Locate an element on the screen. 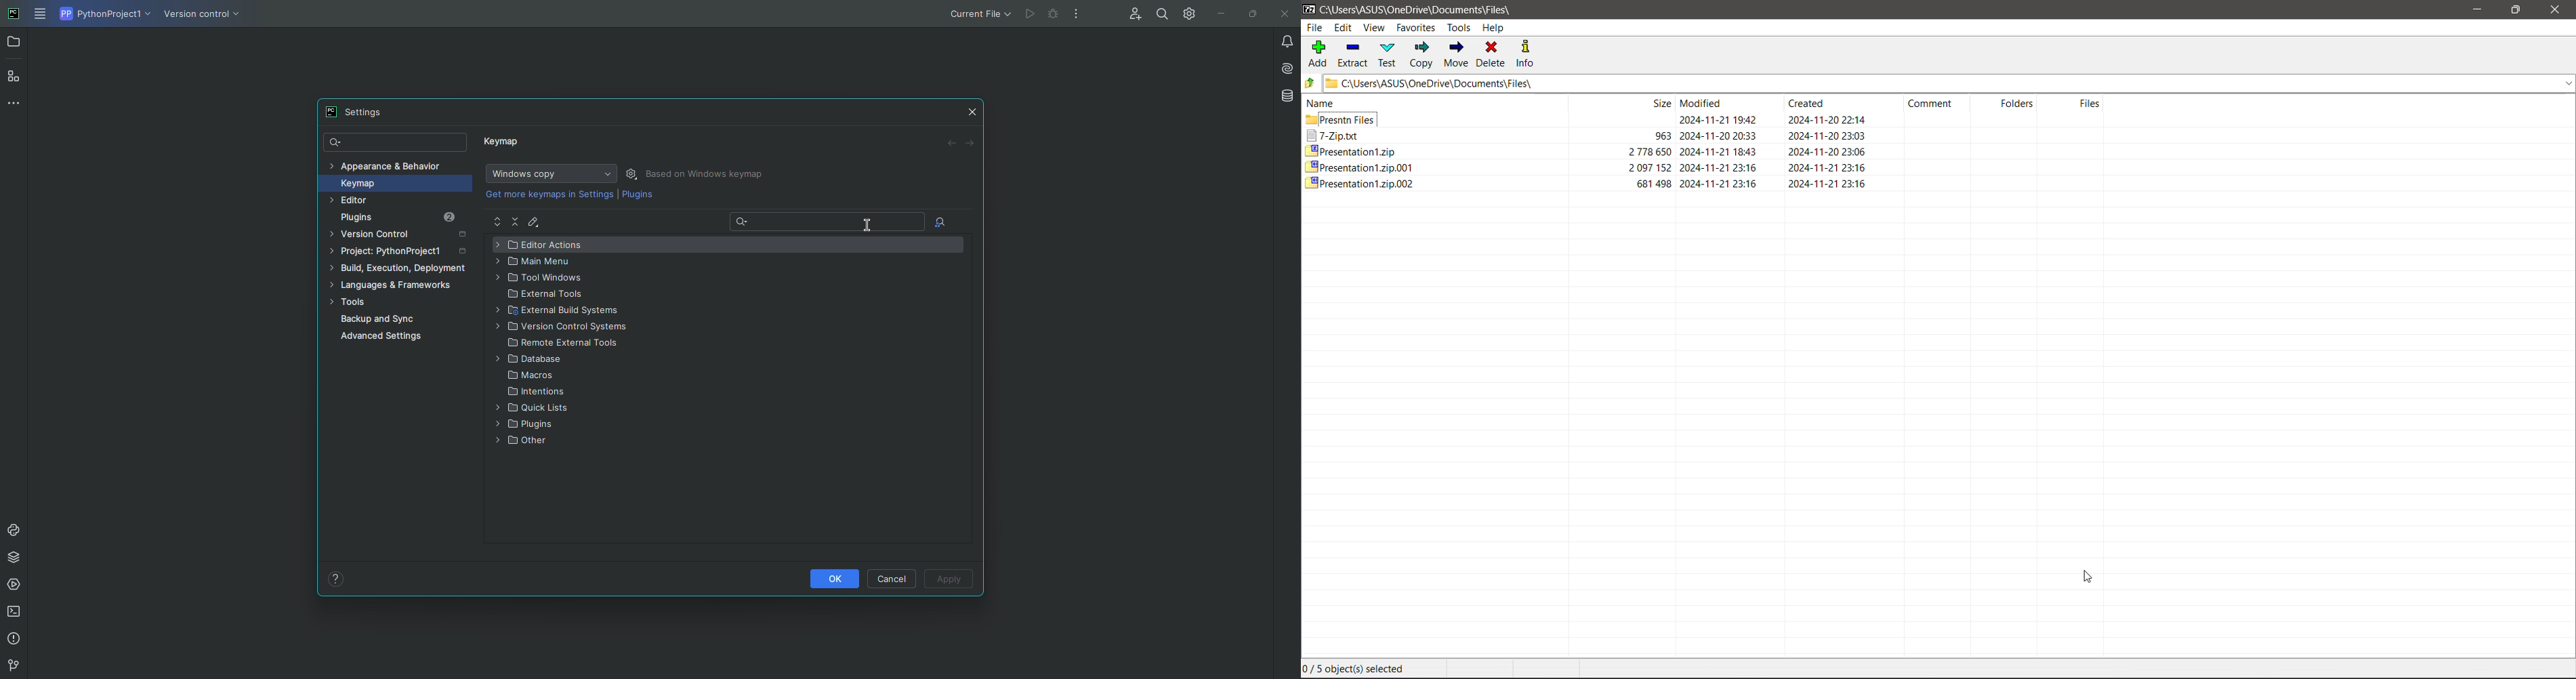 This screenshot has height=700, width=2576. Main Menu is located at coordinates (539, 262).